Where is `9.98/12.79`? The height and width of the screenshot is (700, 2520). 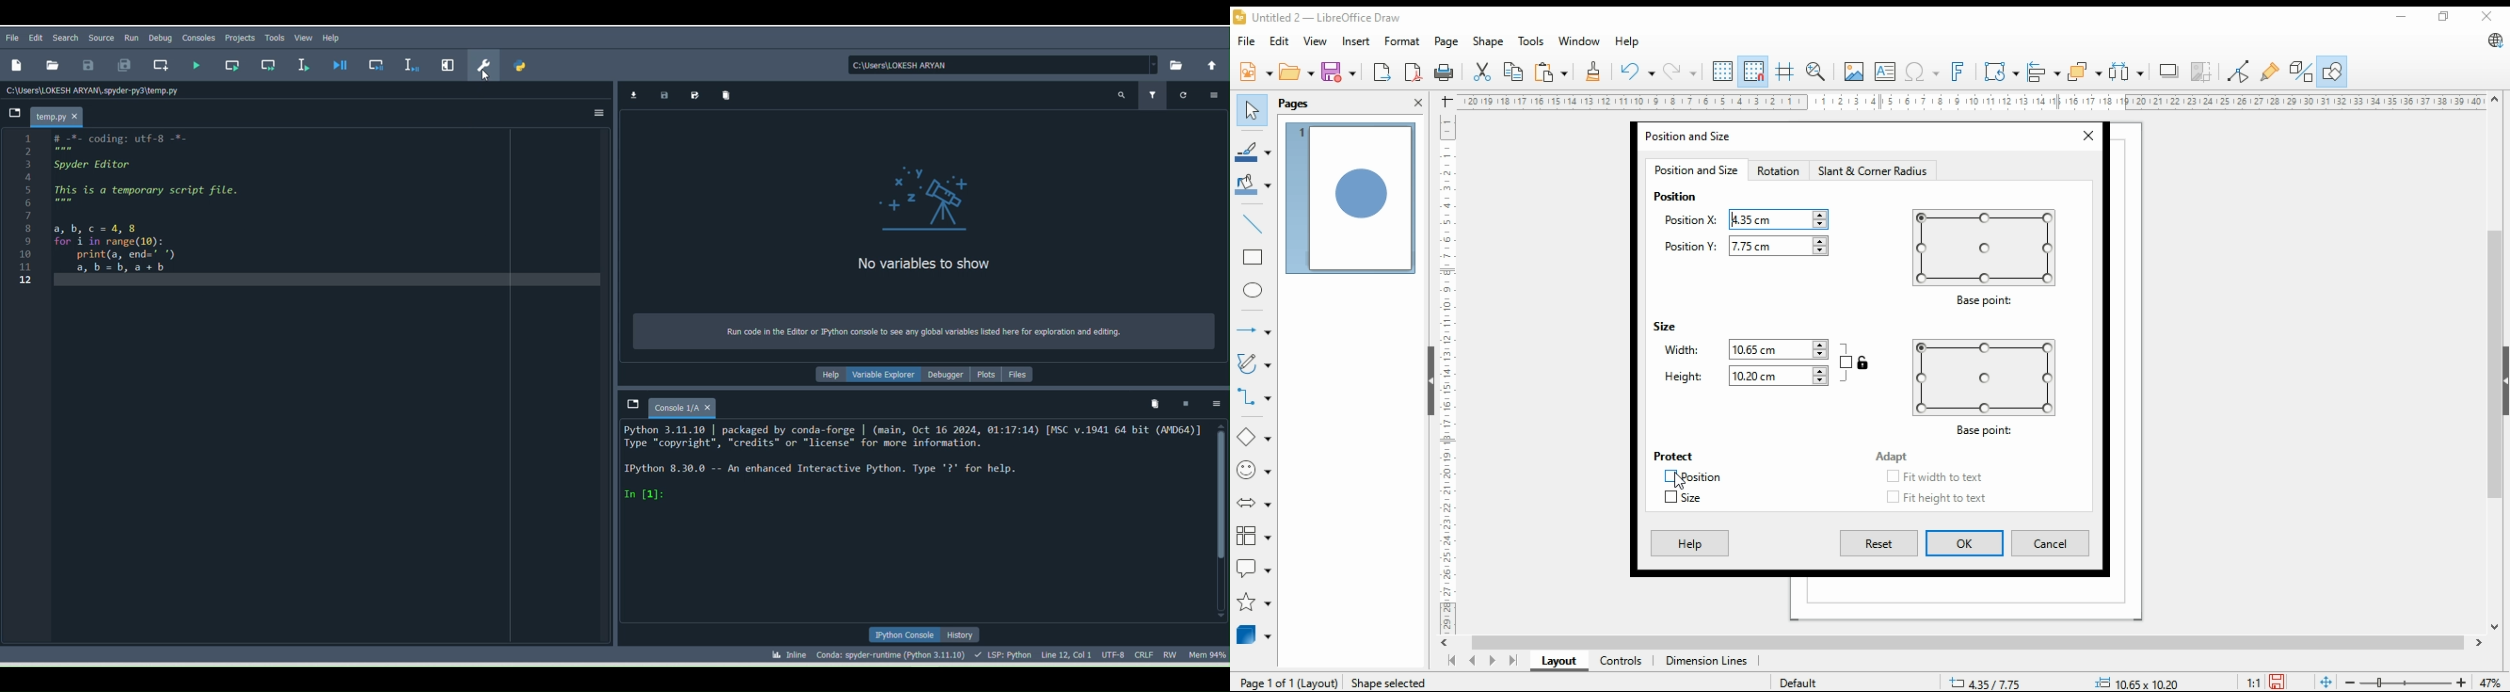 9.98/12.79 is located at coordinates (1989, 684).